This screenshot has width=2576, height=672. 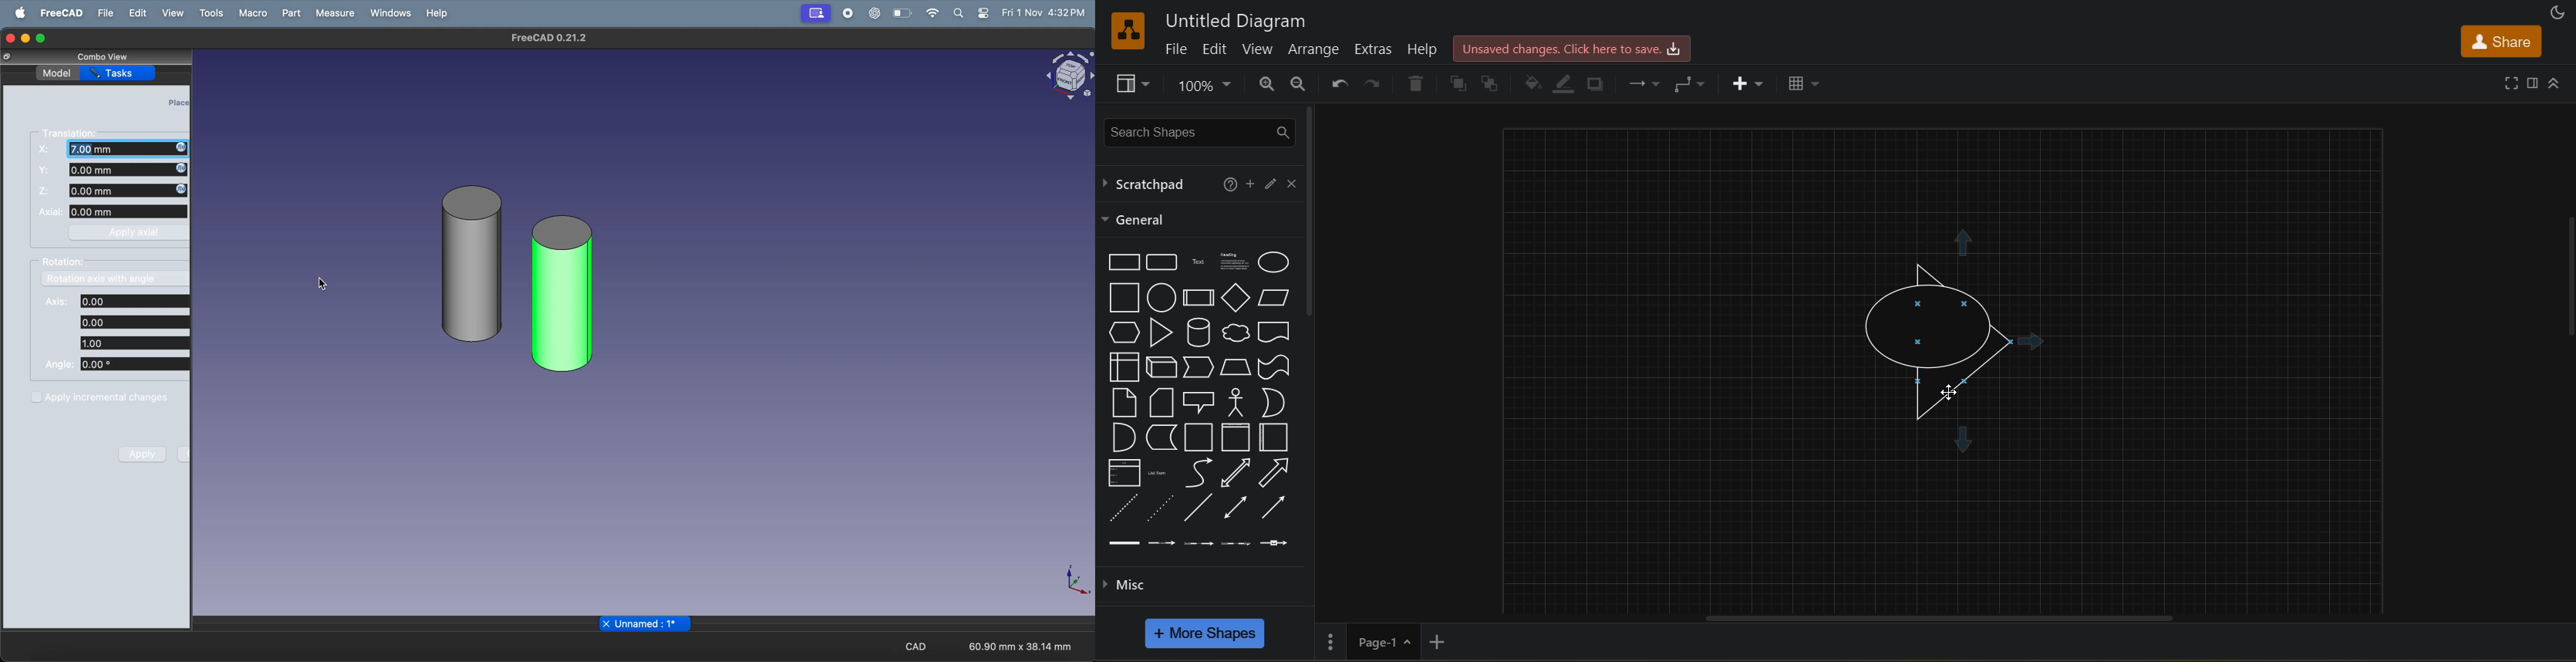 I want to click on tasks, so click(x=120, y=72).